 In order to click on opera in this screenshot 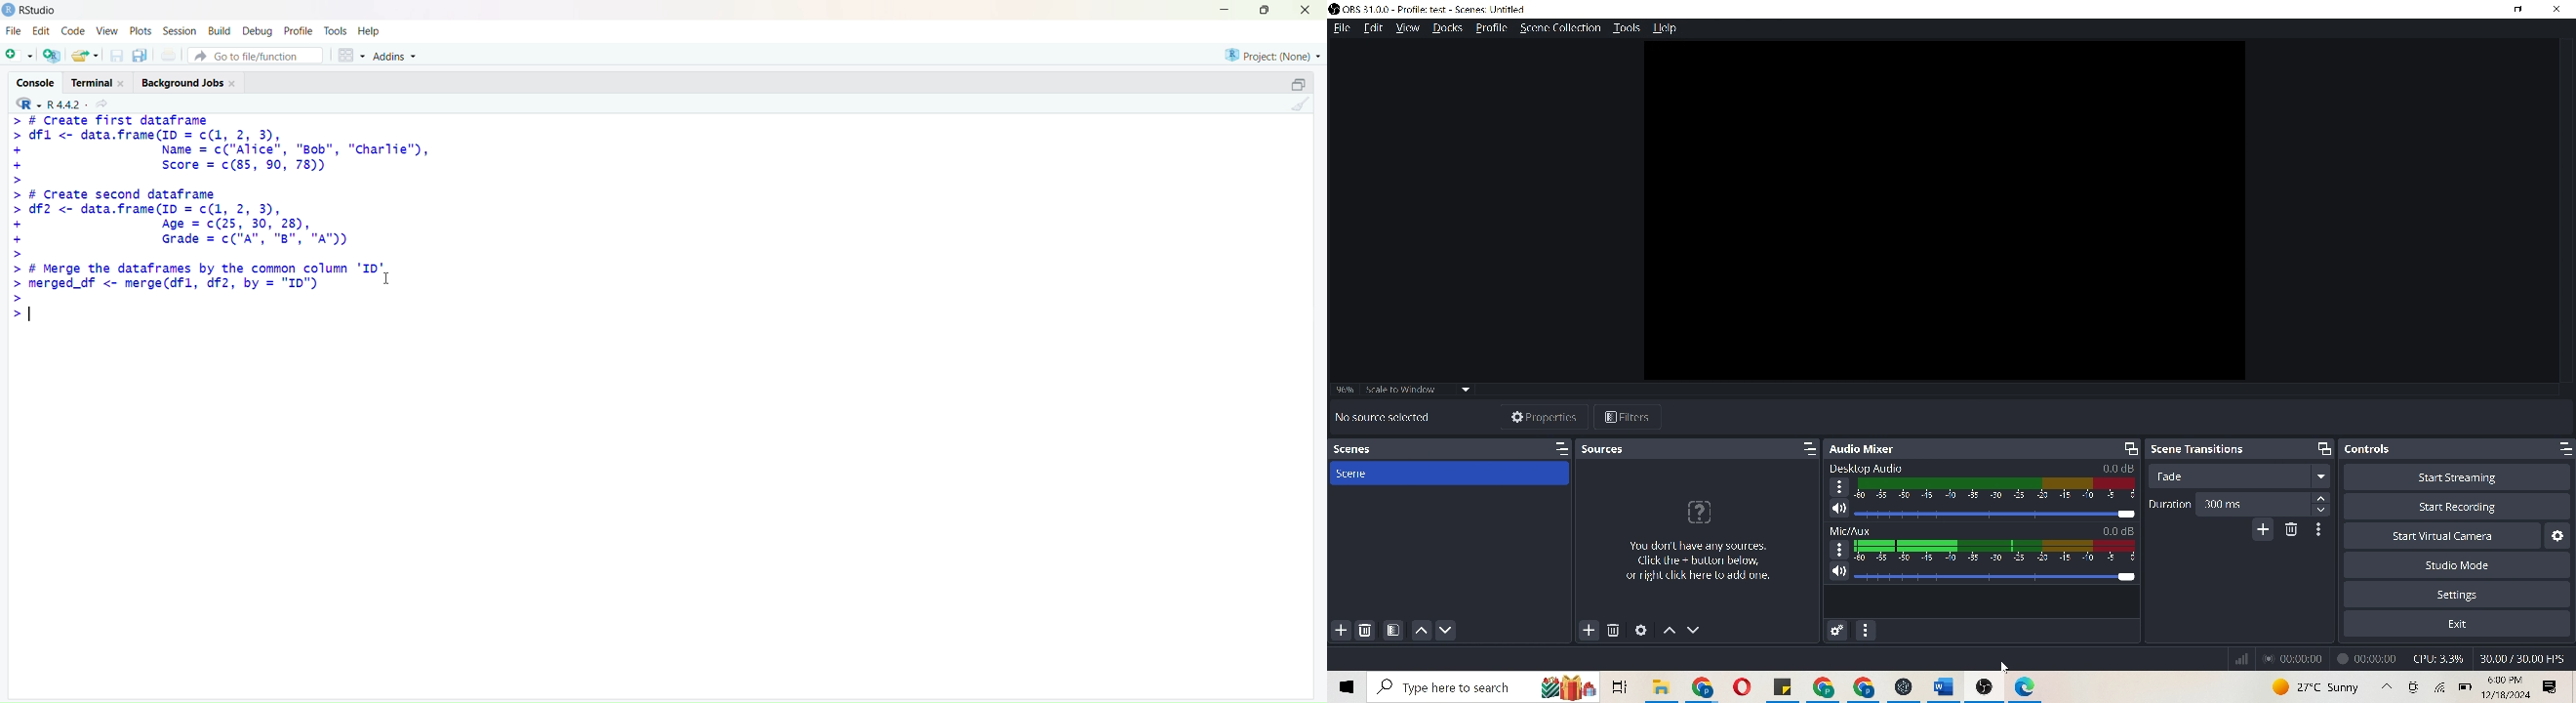, I will do `click(1747, 687)`.